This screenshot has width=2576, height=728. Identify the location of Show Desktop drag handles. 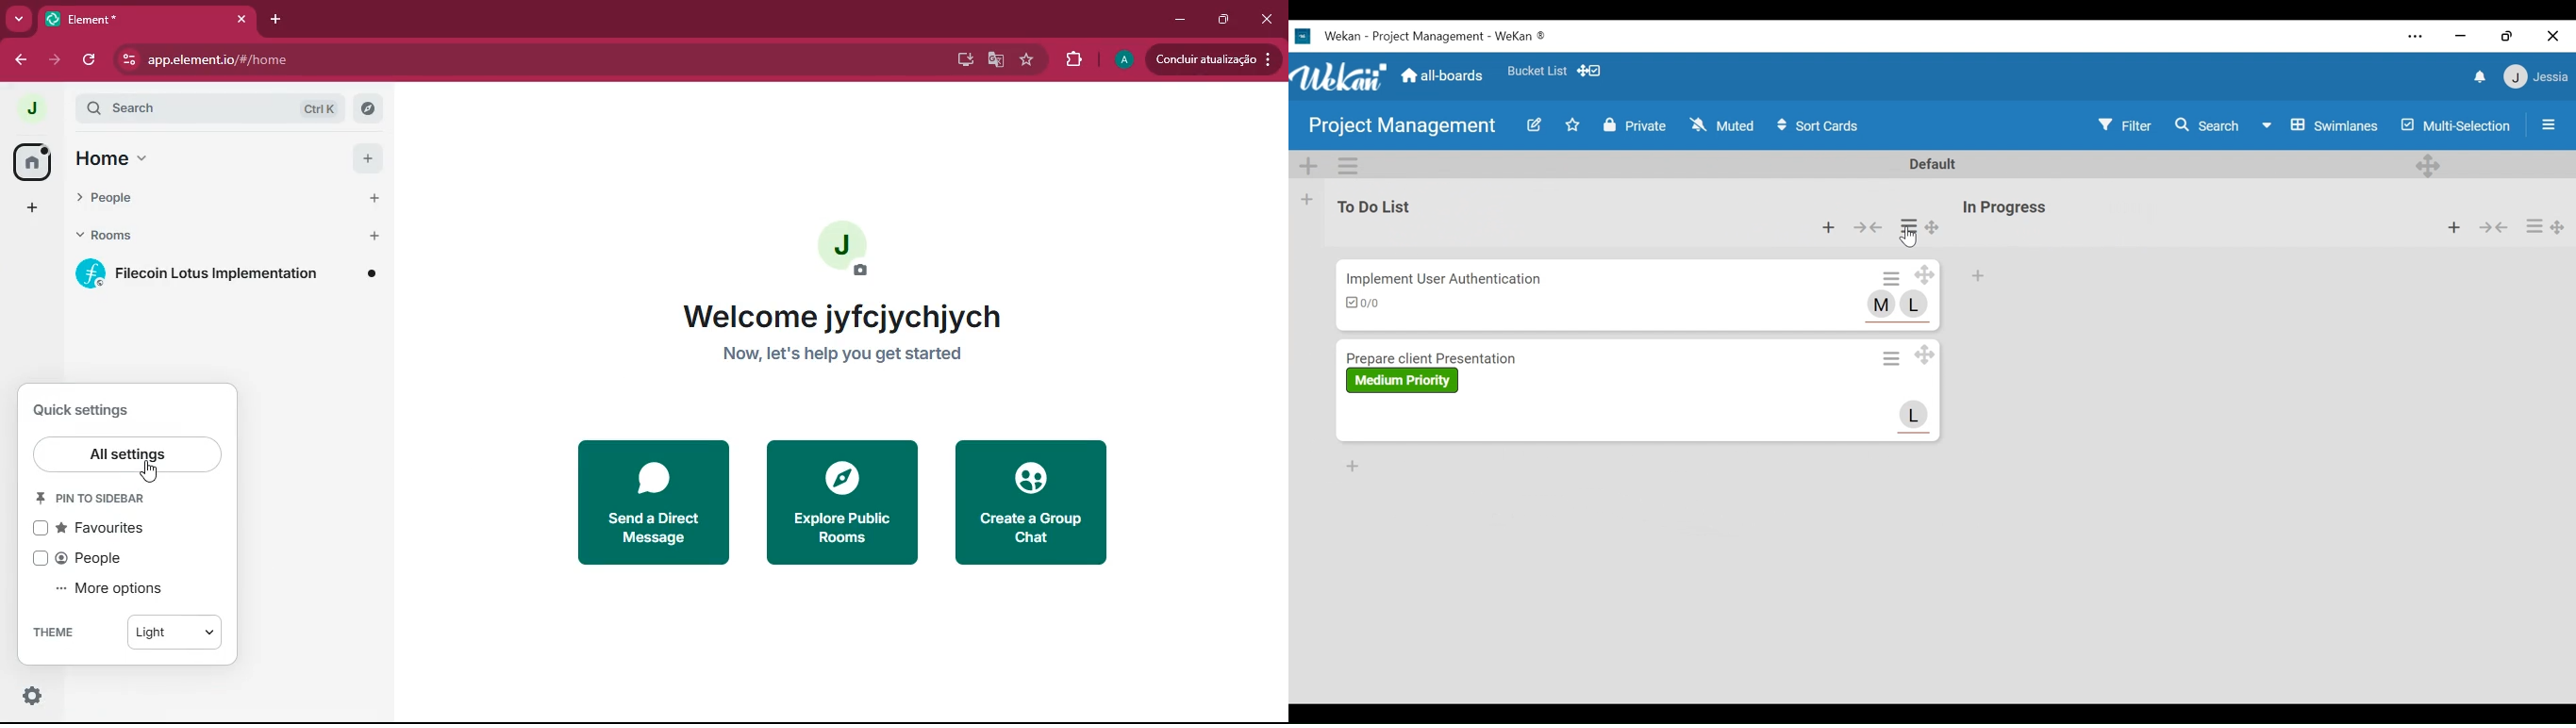
(1588, 71).